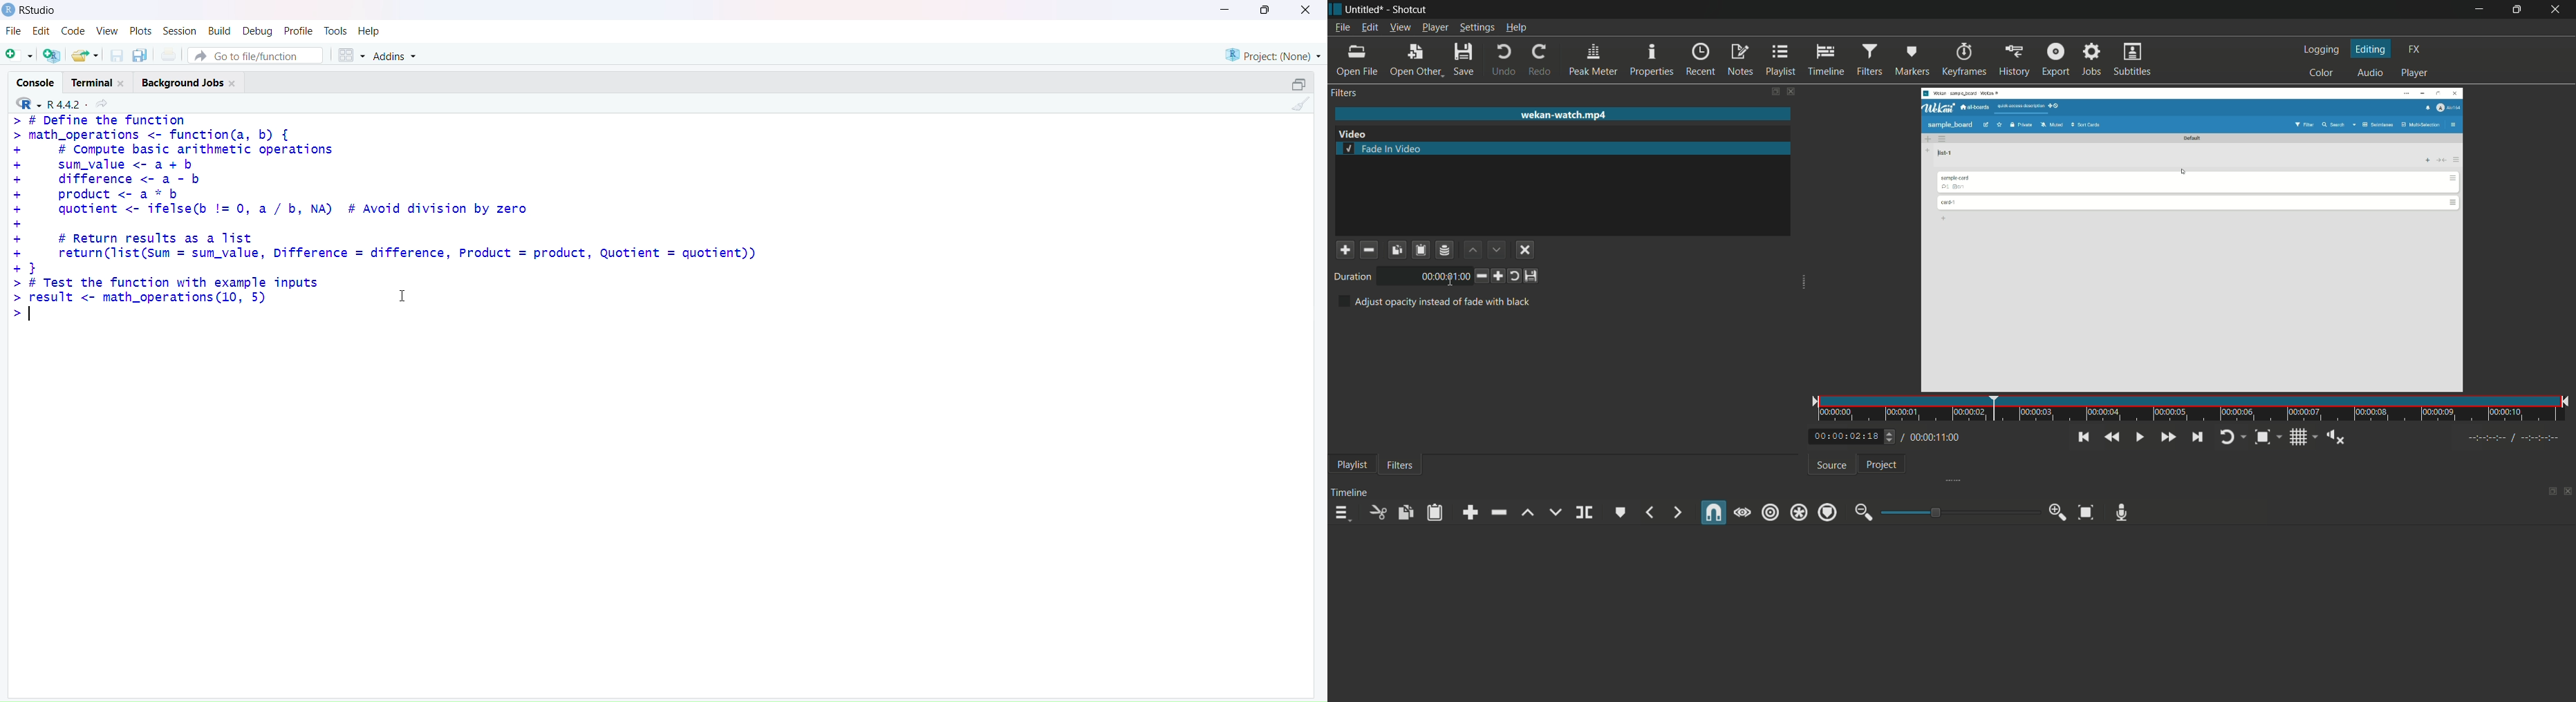 The width and height of the screenshot is (2576, 728). Describe the element at coordinates (1371, 28) in the screenshot. I see `edit menu` at that location.